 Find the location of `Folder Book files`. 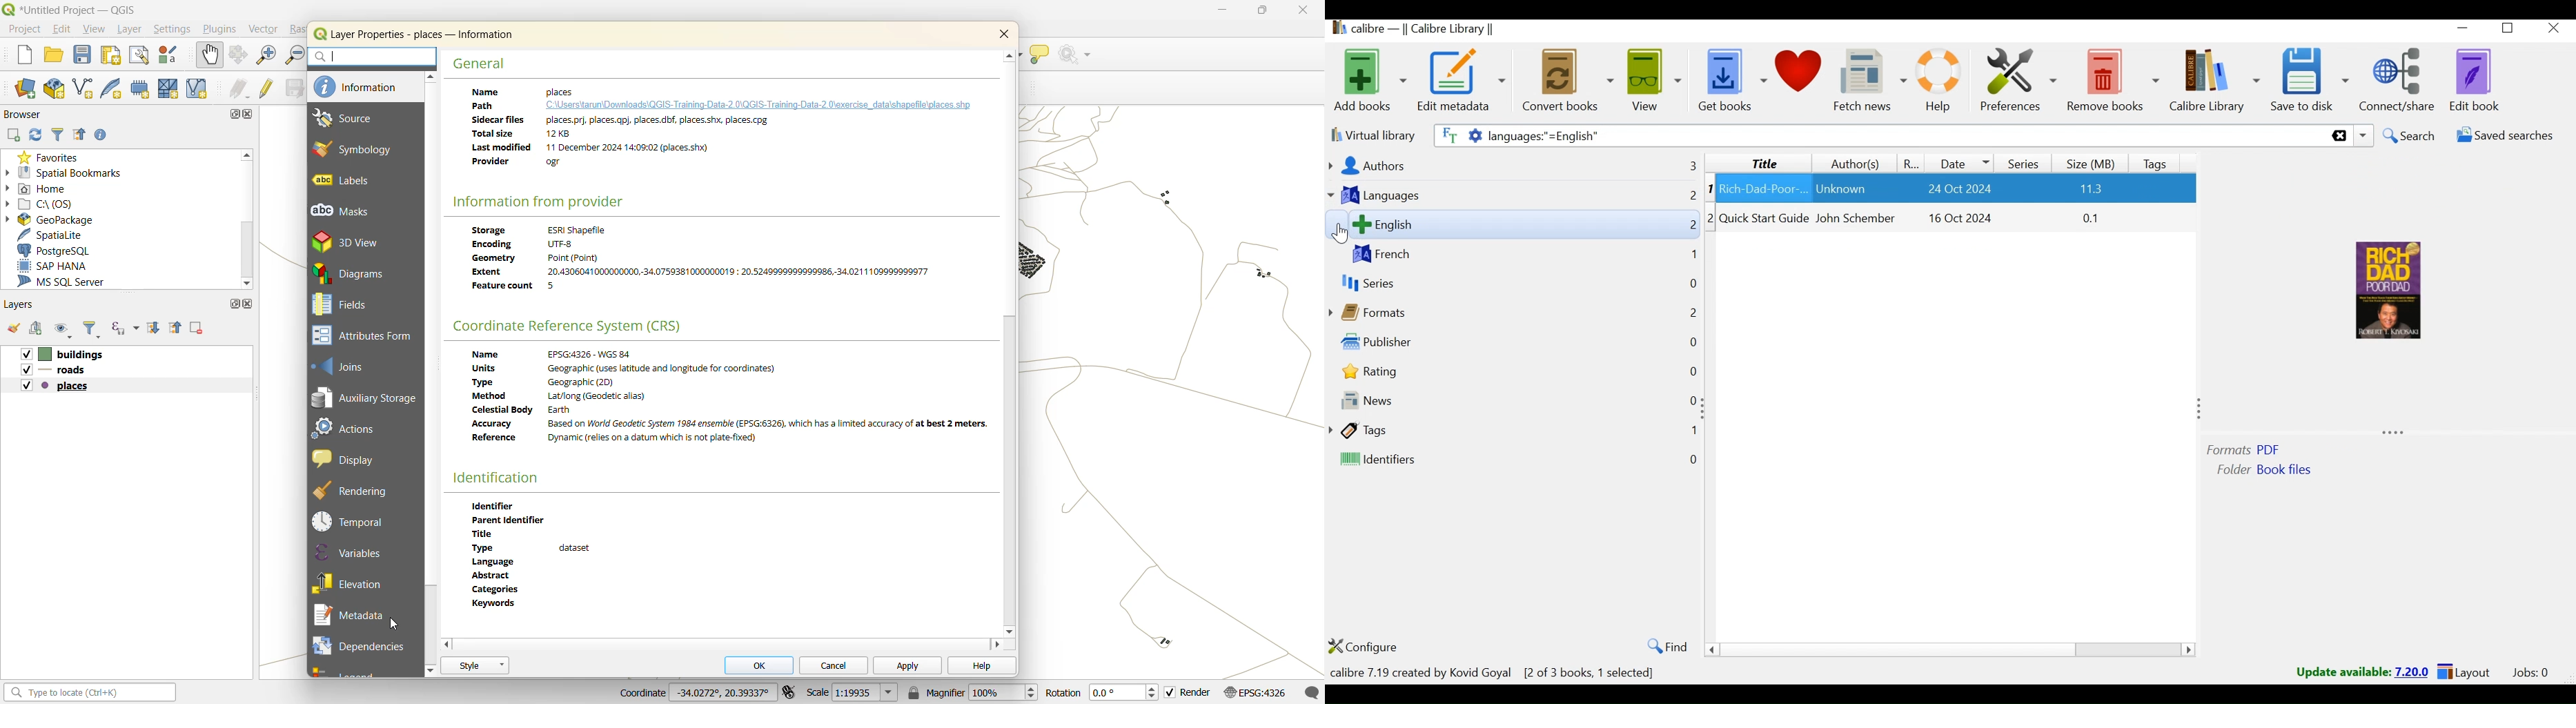

Folder Book files is located at coordinates (2268, 473).